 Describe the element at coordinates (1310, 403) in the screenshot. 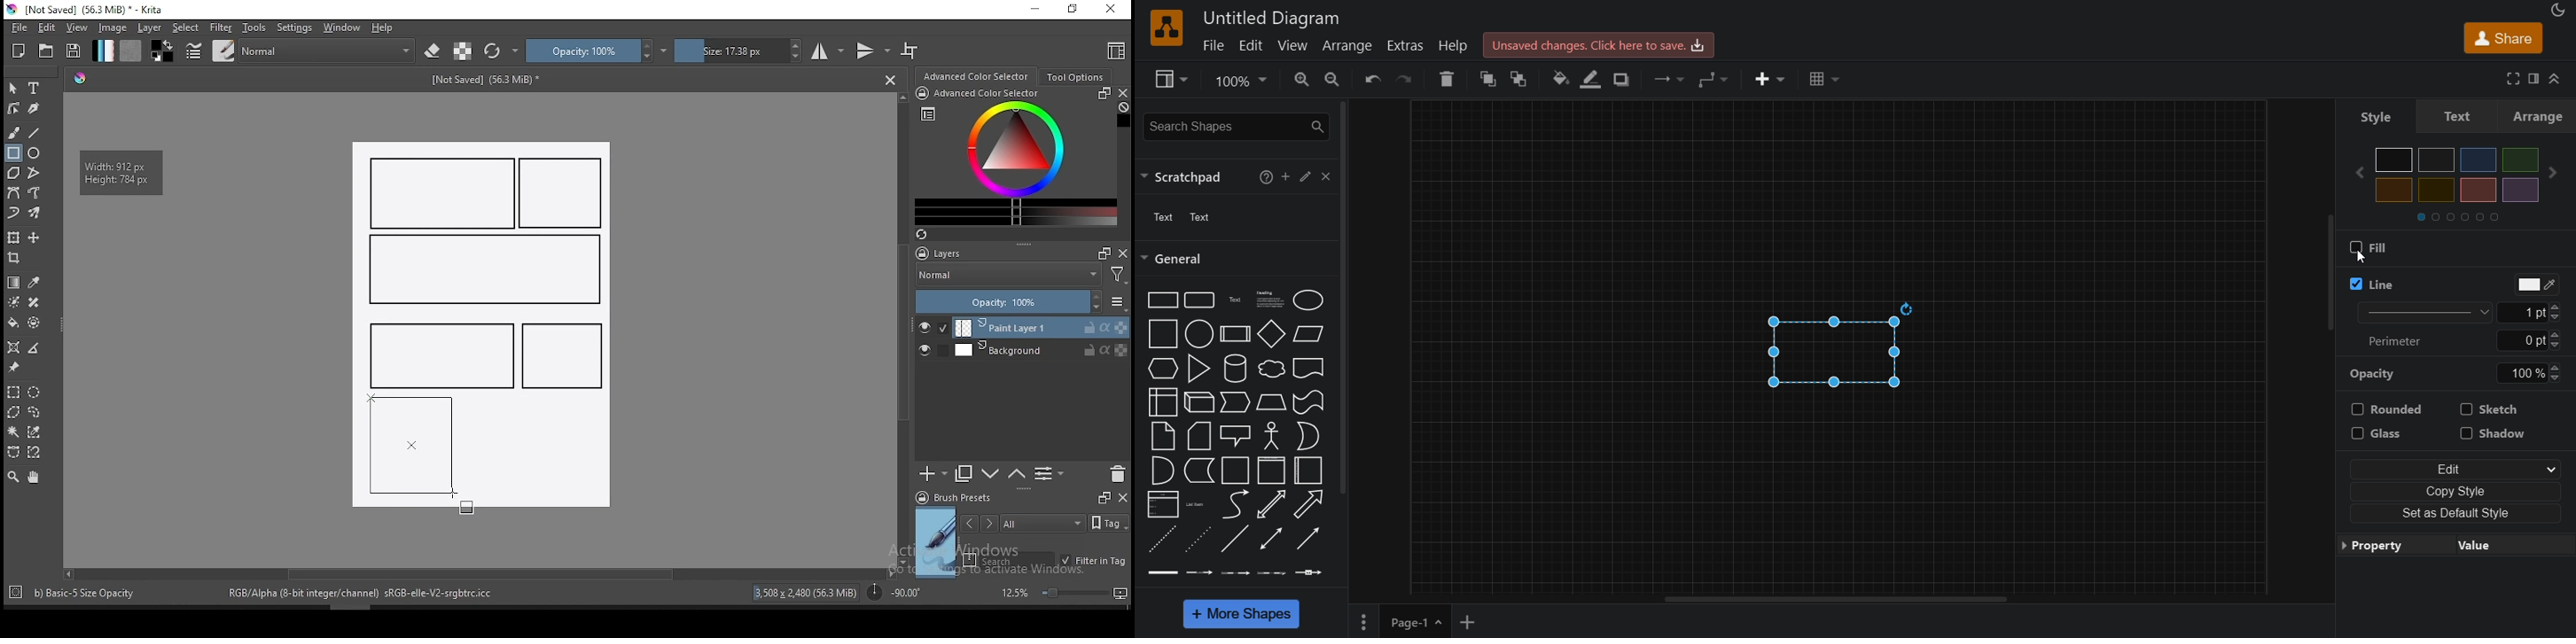

I see `tape` at that location.